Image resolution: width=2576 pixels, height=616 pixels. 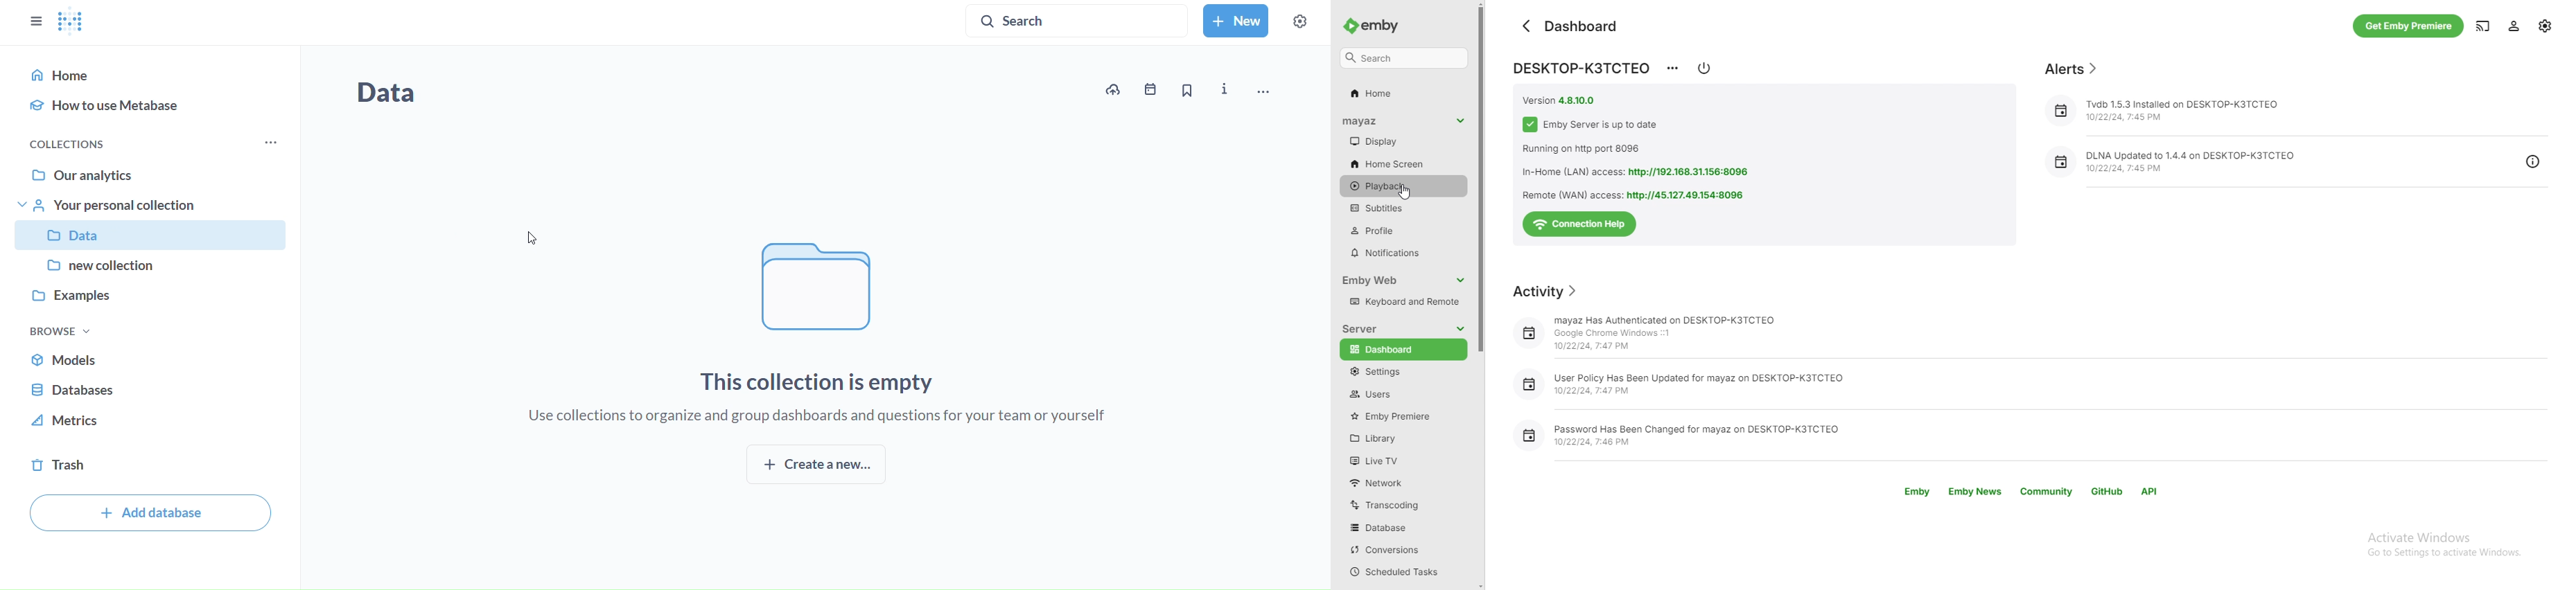 What do you see at coordinates (1152, 89) in the screenshot?
I see `events` at bounding box center [1152, 89].